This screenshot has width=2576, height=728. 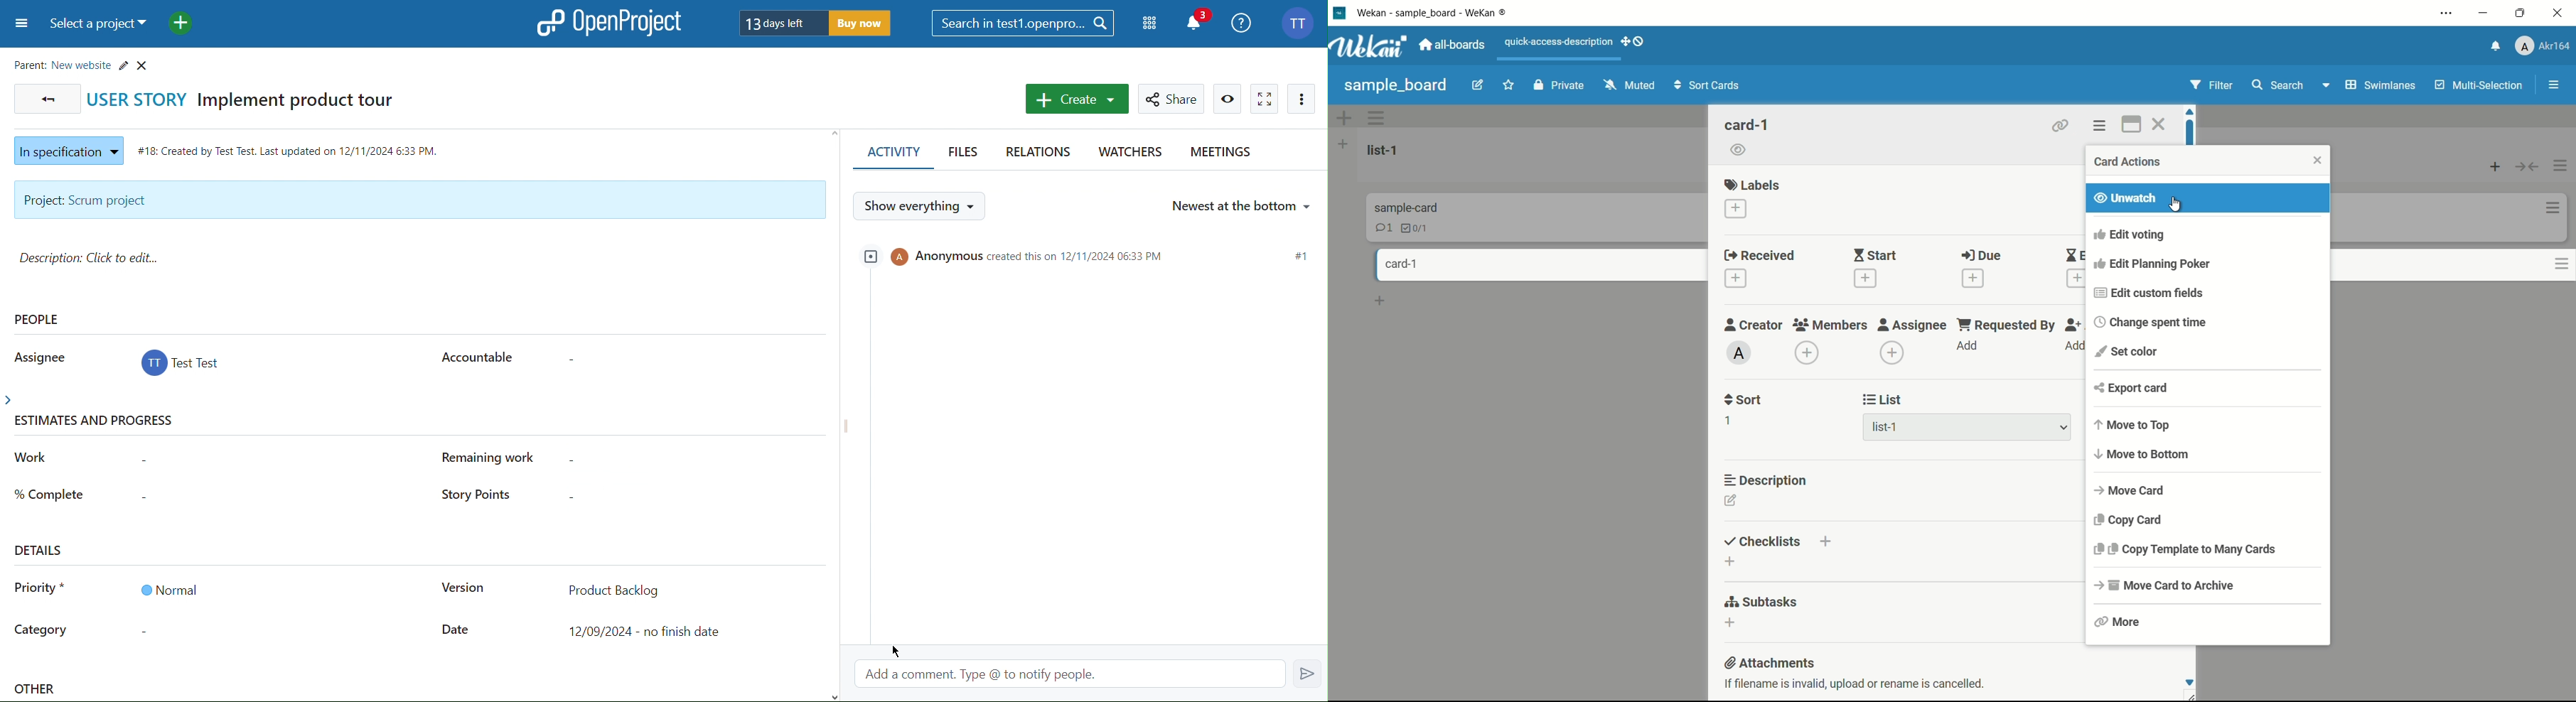 I want to click on attachments, so click(x=1770, y=663).